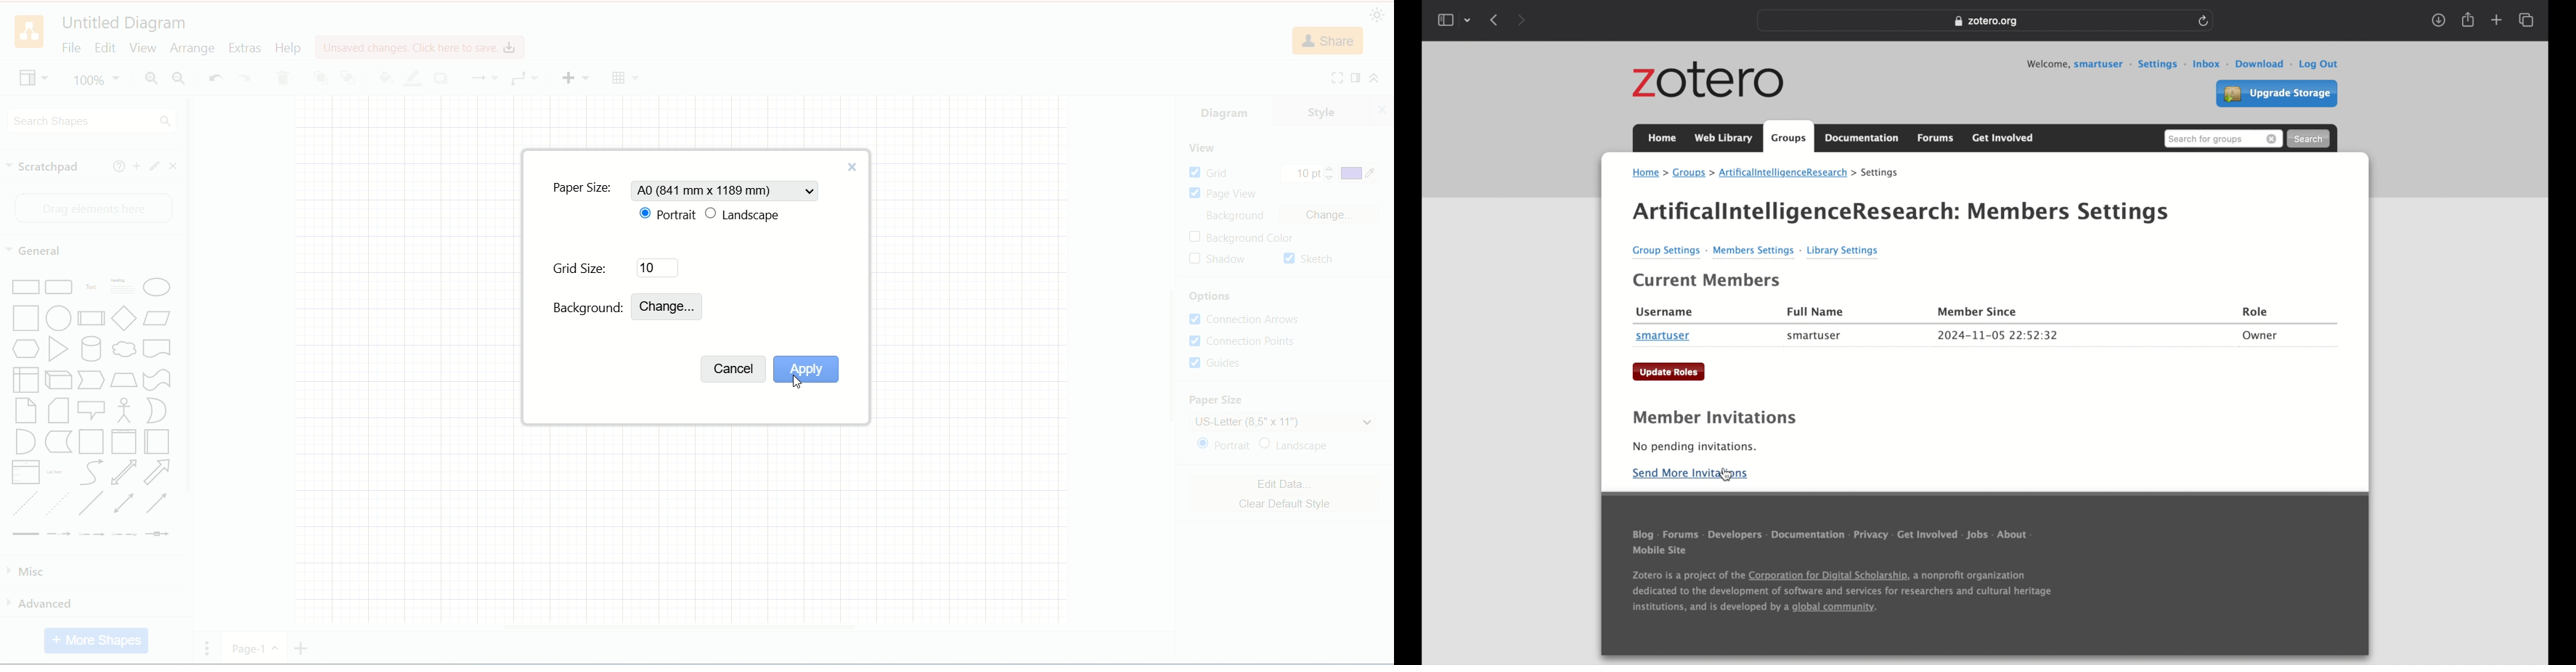 The width and height of the screenshot is (2576, 672). What do you see at coordinates (91, 208) in the screenshot?
I see `drag element here` at bounding box center [91, 208].